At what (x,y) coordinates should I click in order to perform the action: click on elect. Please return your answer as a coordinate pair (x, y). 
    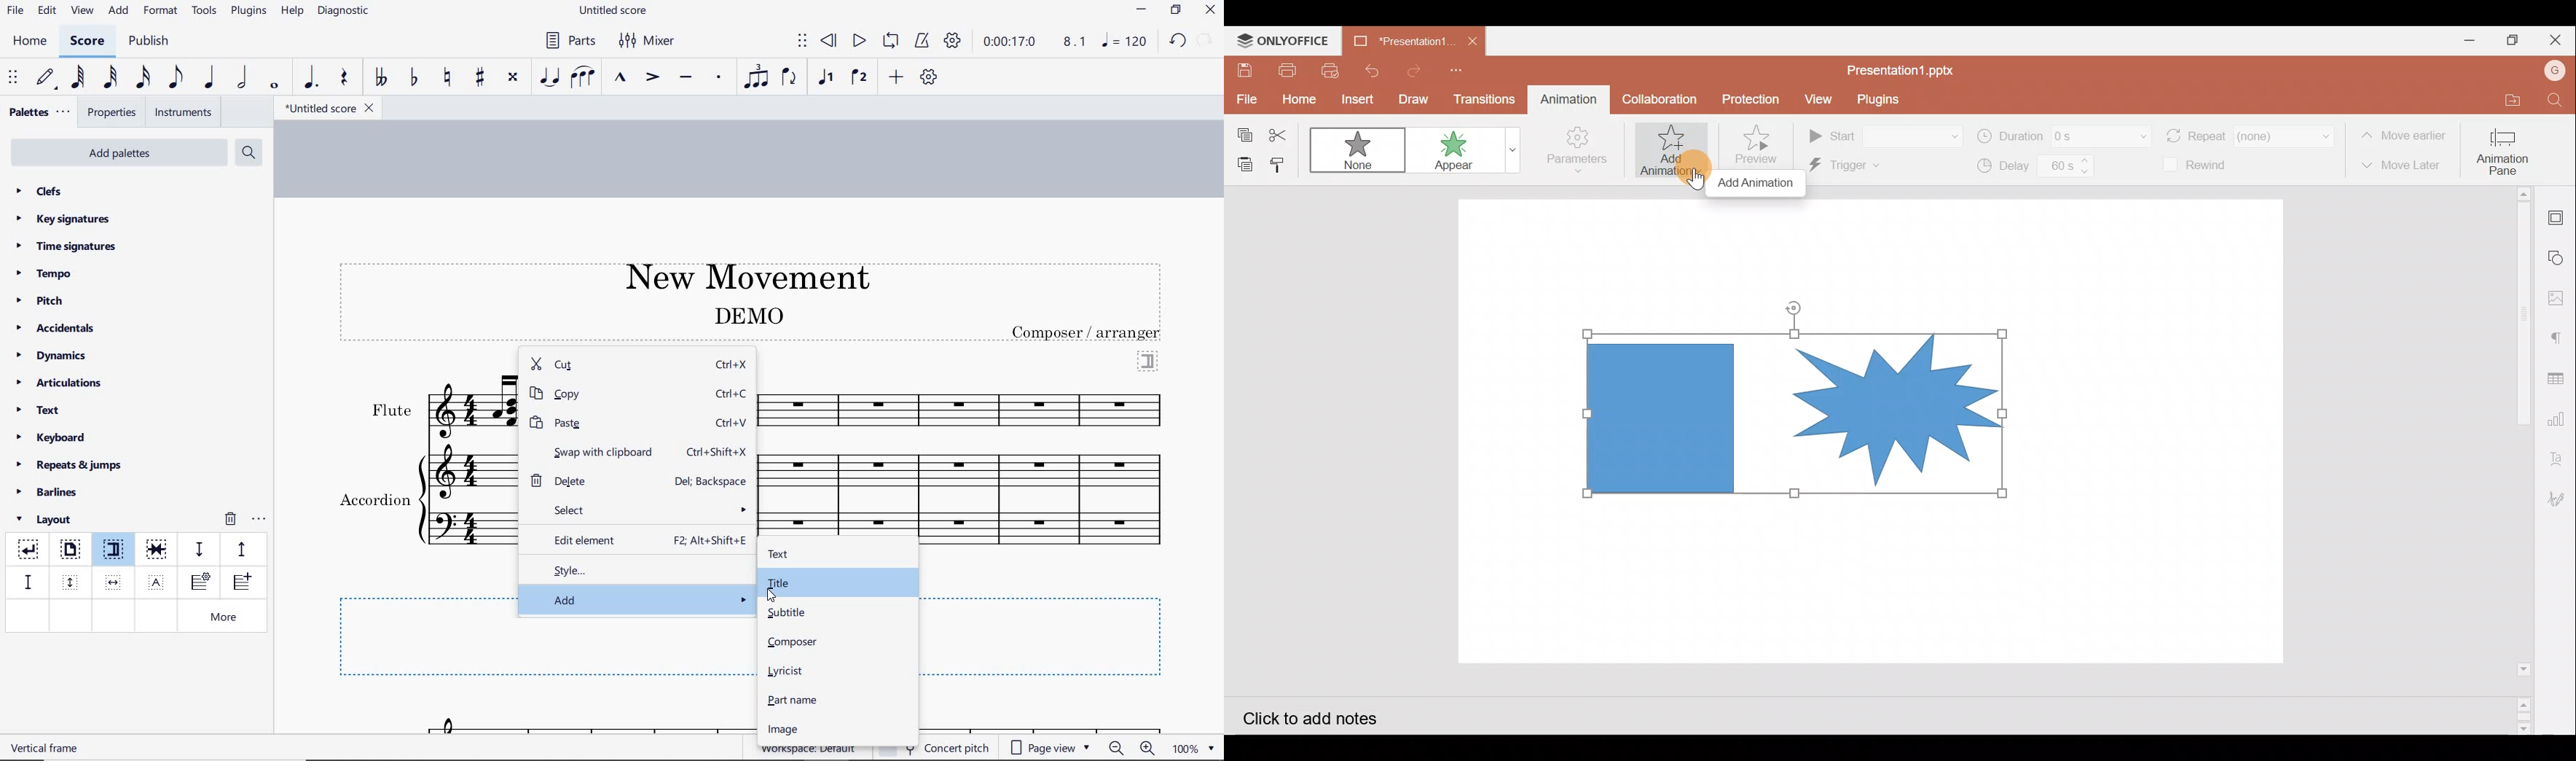
    Looking at the image, I should click on (641, 509).